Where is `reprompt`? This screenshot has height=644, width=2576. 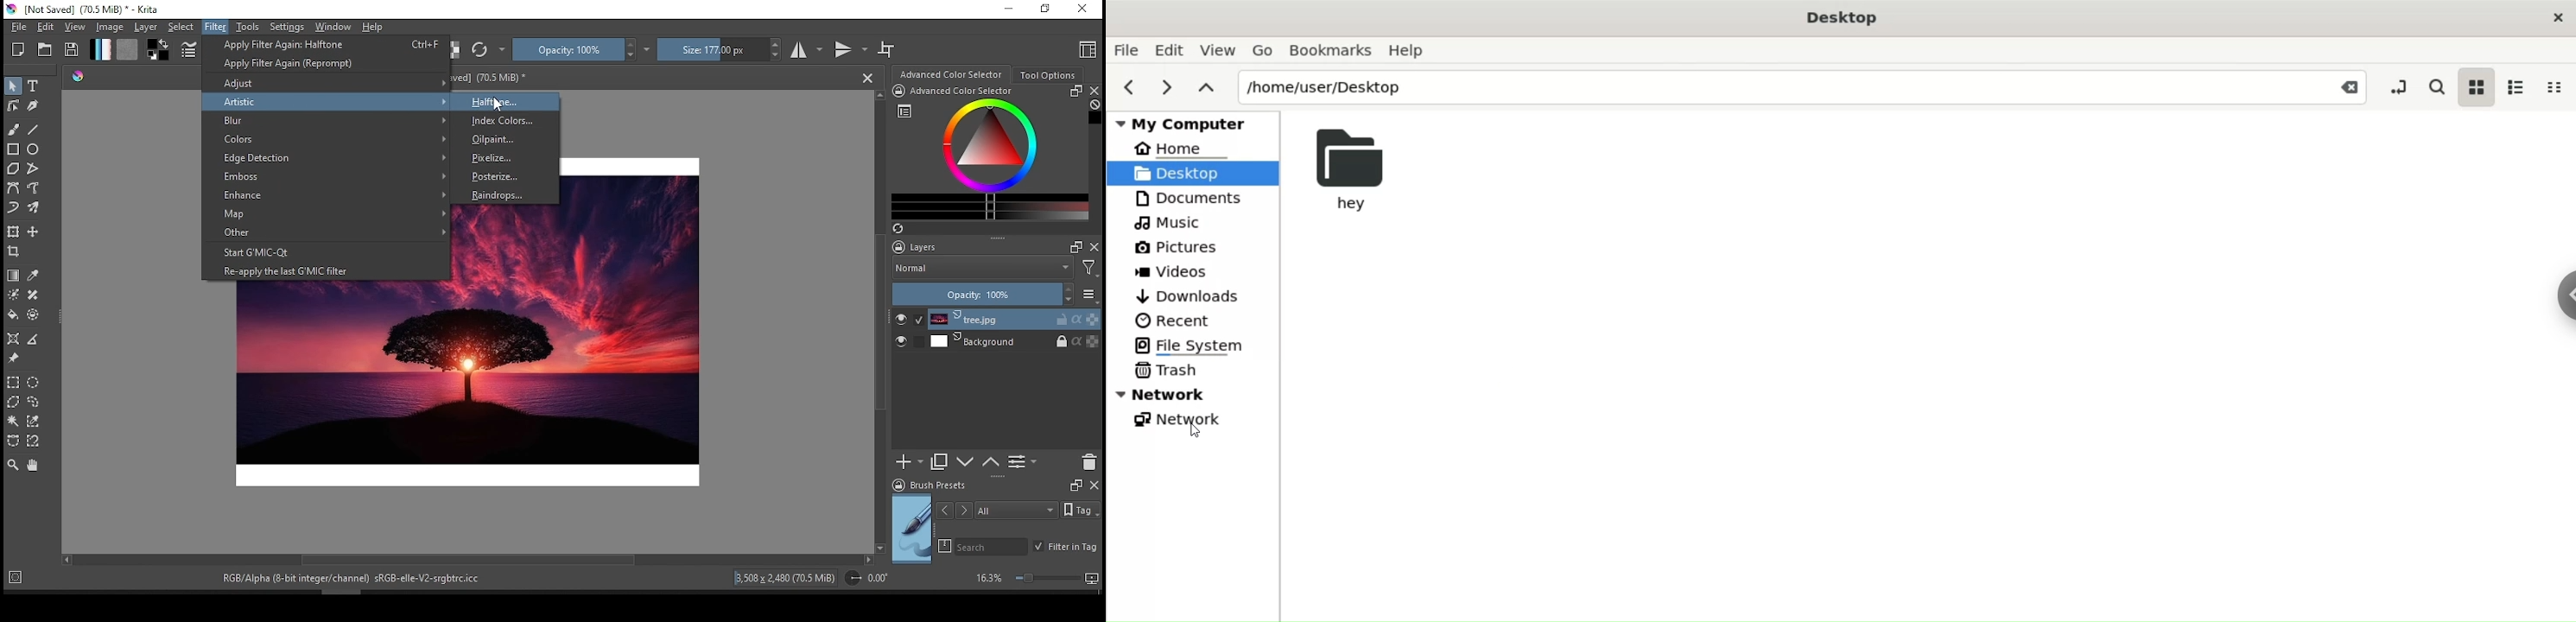
reprompt is located at coordinates (290, 64).